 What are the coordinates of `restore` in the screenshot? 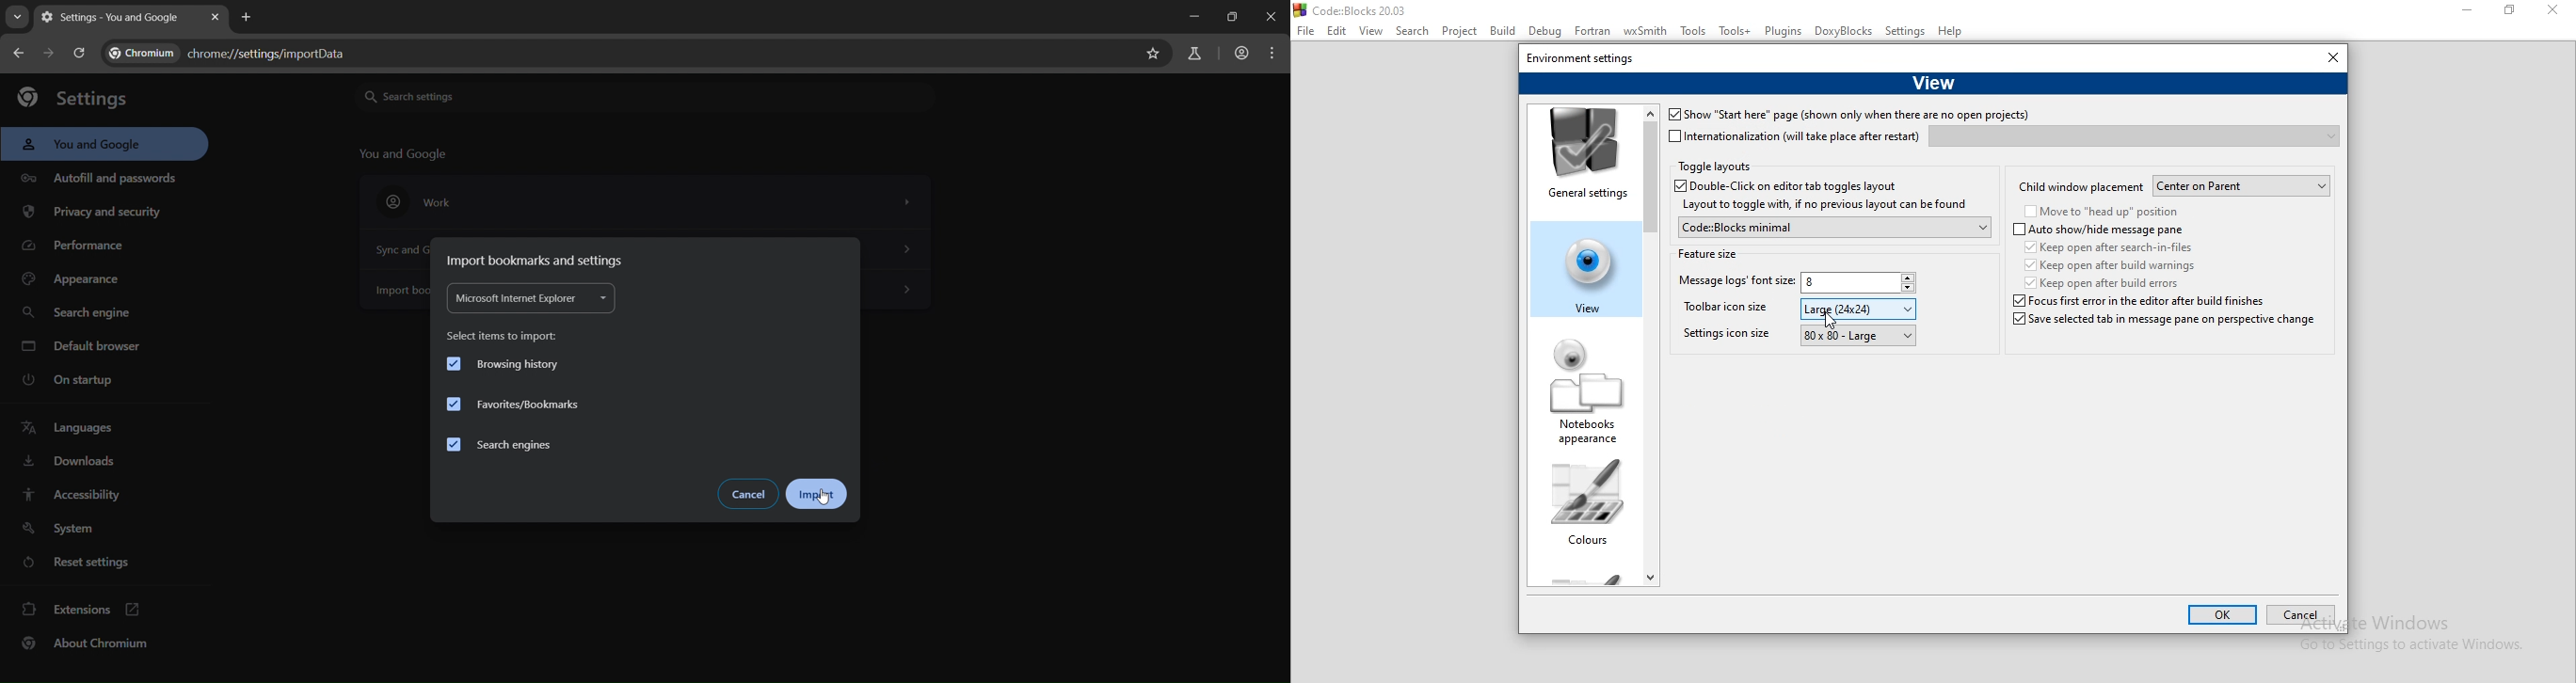 It's located at (2515, 12).